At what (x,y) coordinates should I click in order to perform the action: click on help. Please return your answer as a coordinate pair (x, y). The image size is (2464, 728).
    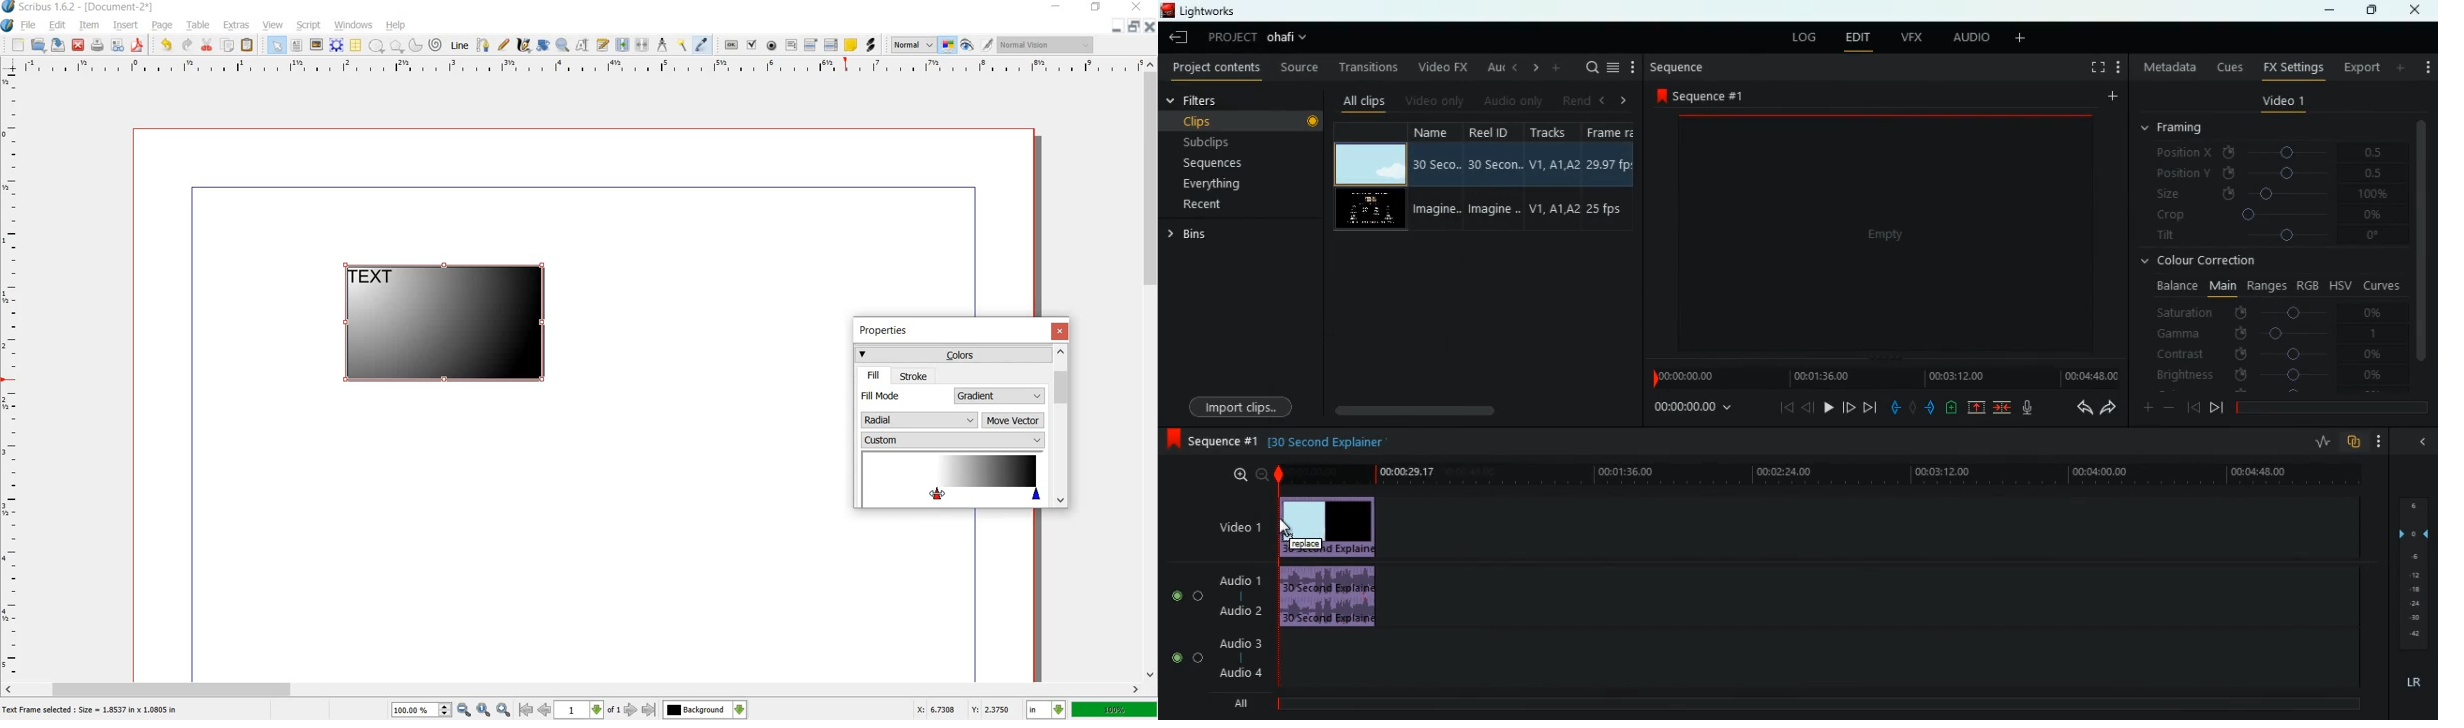
    Looking at the image, I should click on (397, 26).